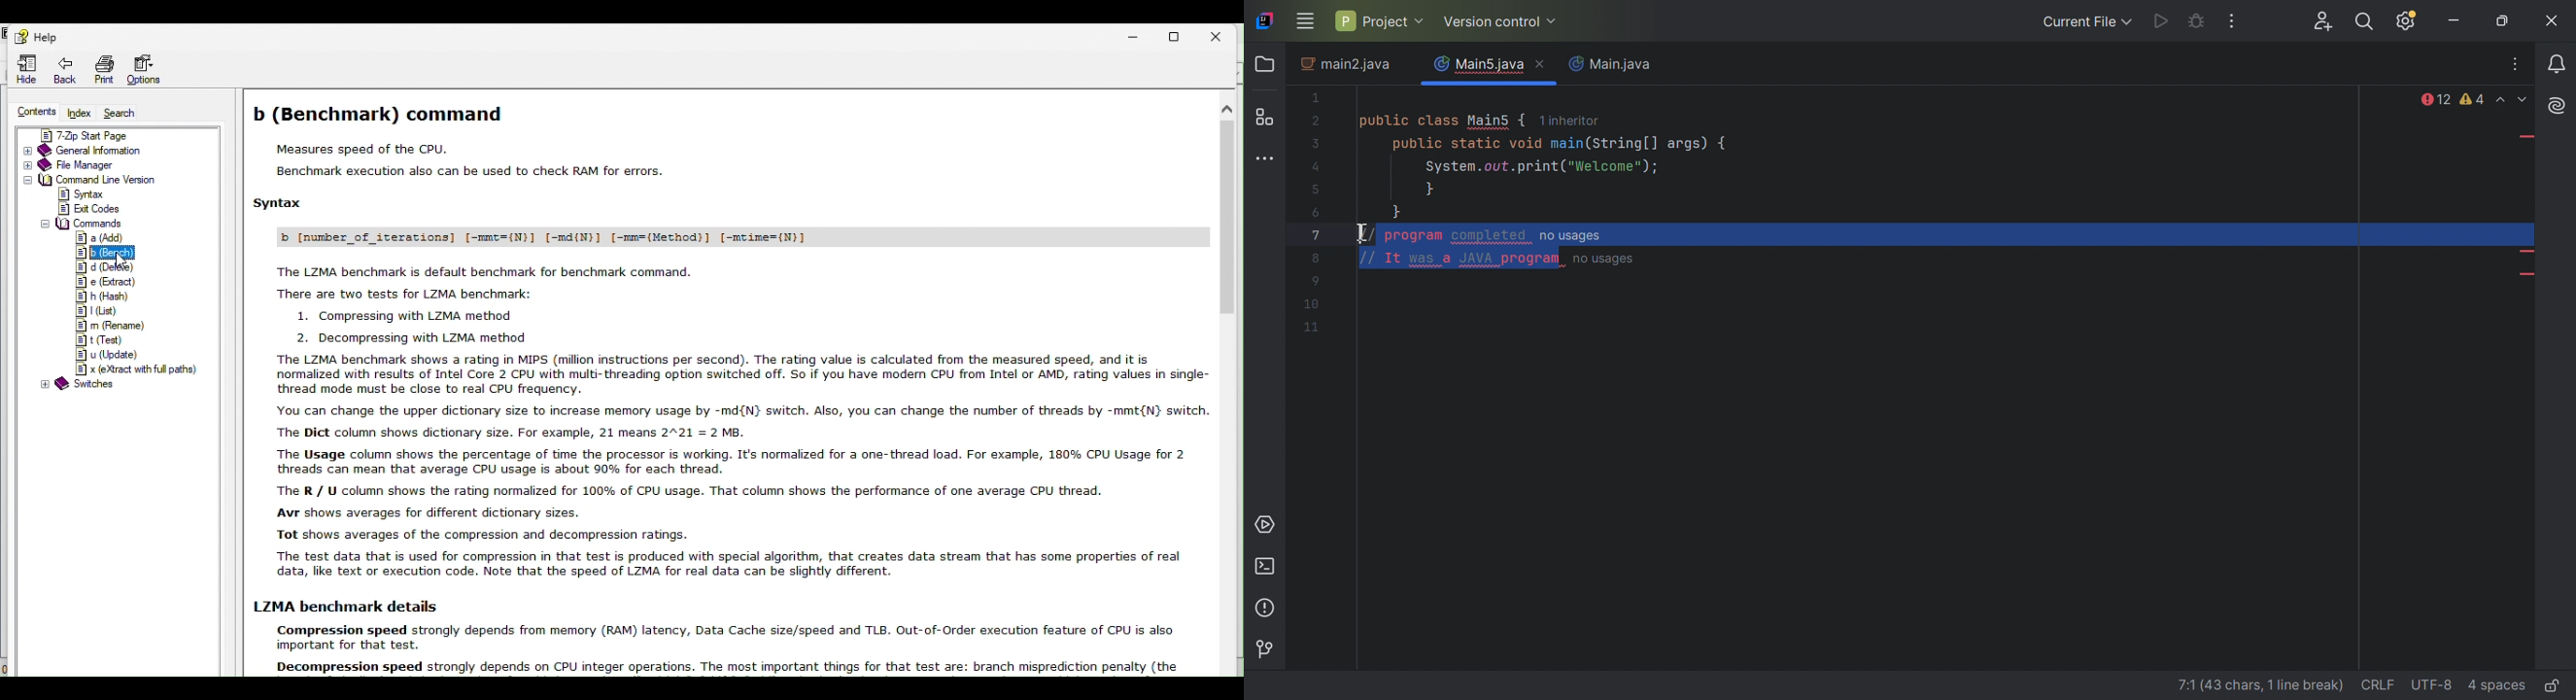 This screenshot has width=2576, height=700. What do you see at coordinates (123, 261) in the screenshot?
I see `cursor` at bounding box center [123, 261].